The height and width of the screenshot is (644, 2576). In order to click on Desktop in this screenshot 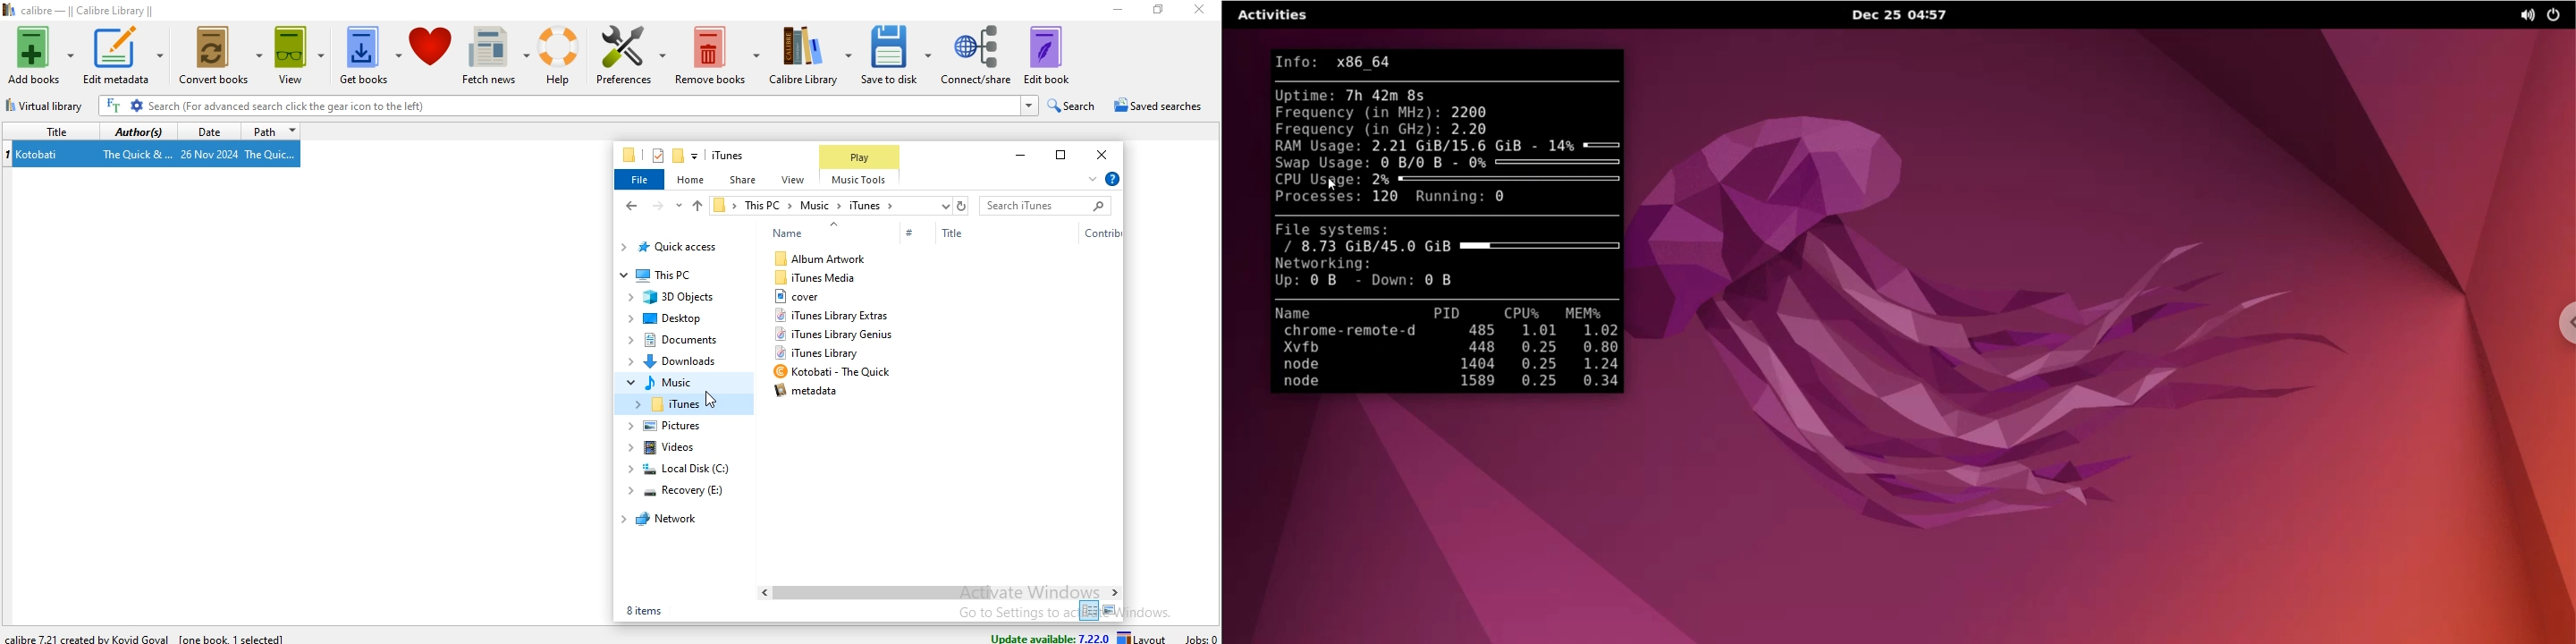, I will do `click(673, 321)`.